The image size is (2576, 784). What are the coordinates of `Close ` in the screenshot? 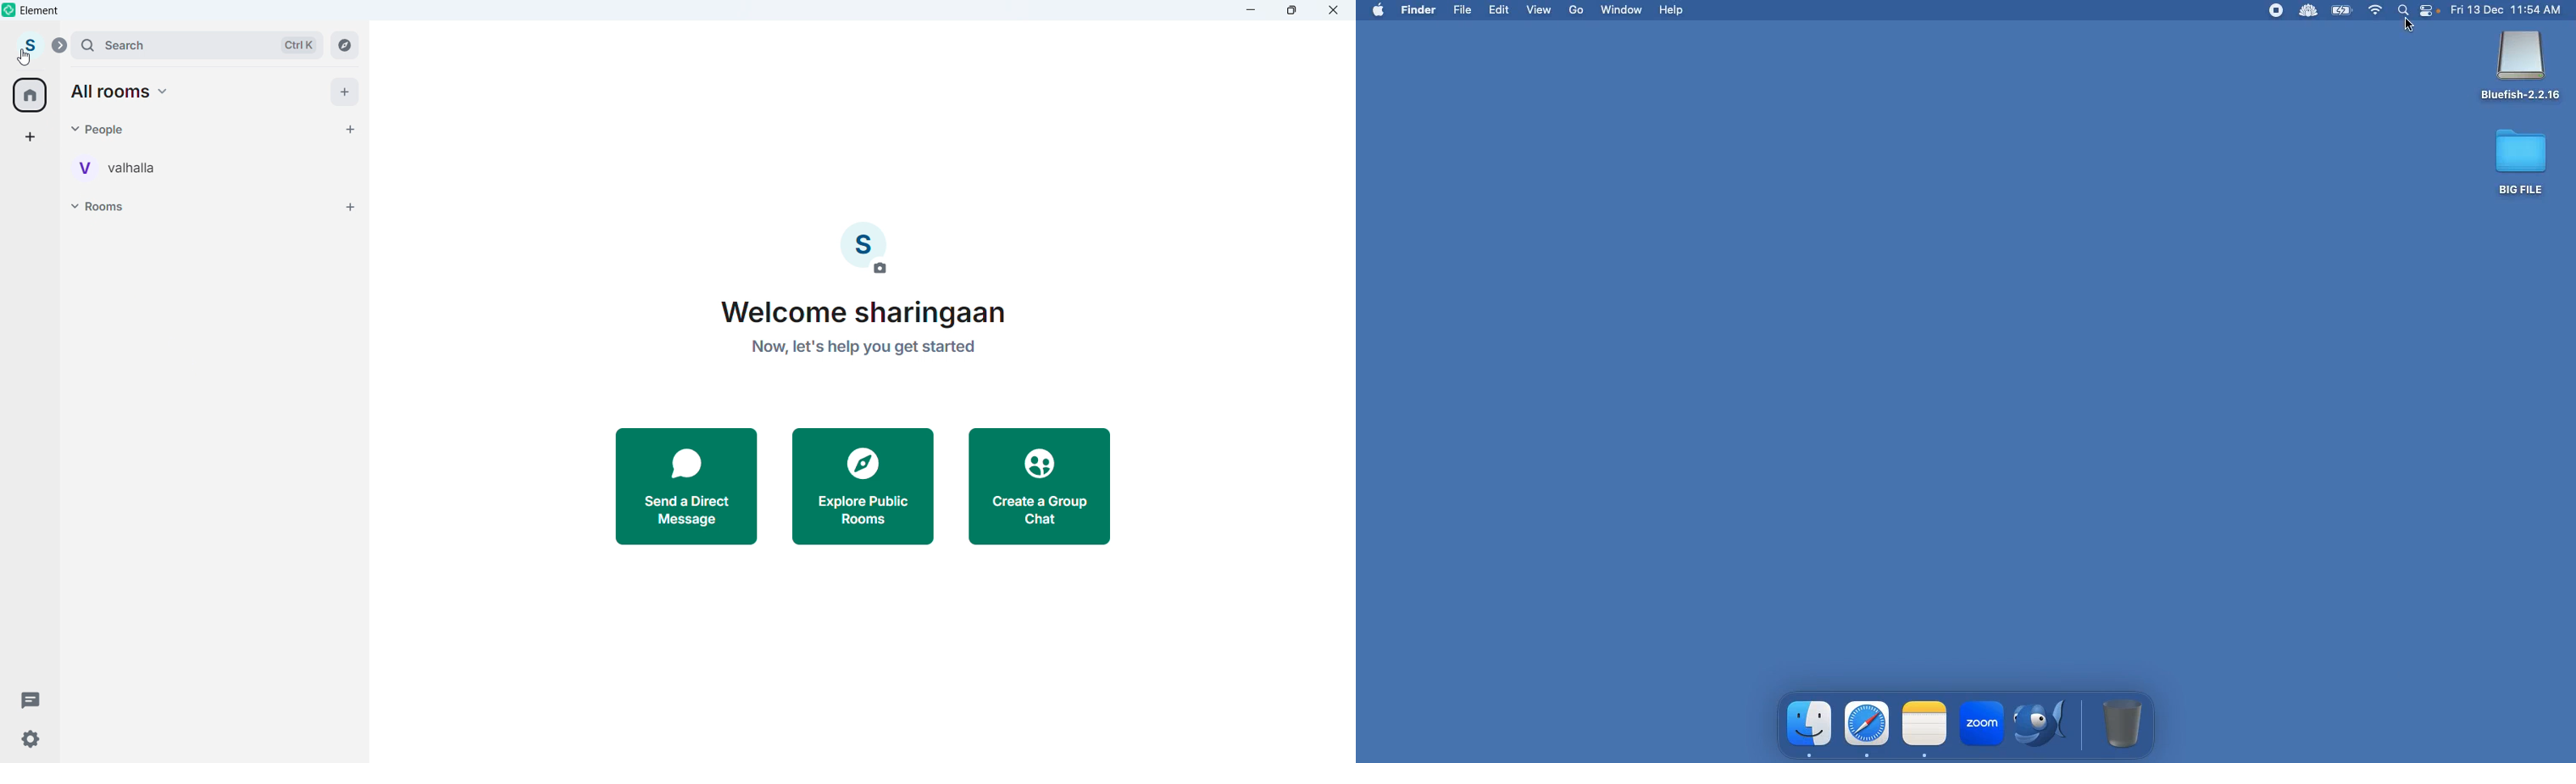 It's located at (1334, 11).